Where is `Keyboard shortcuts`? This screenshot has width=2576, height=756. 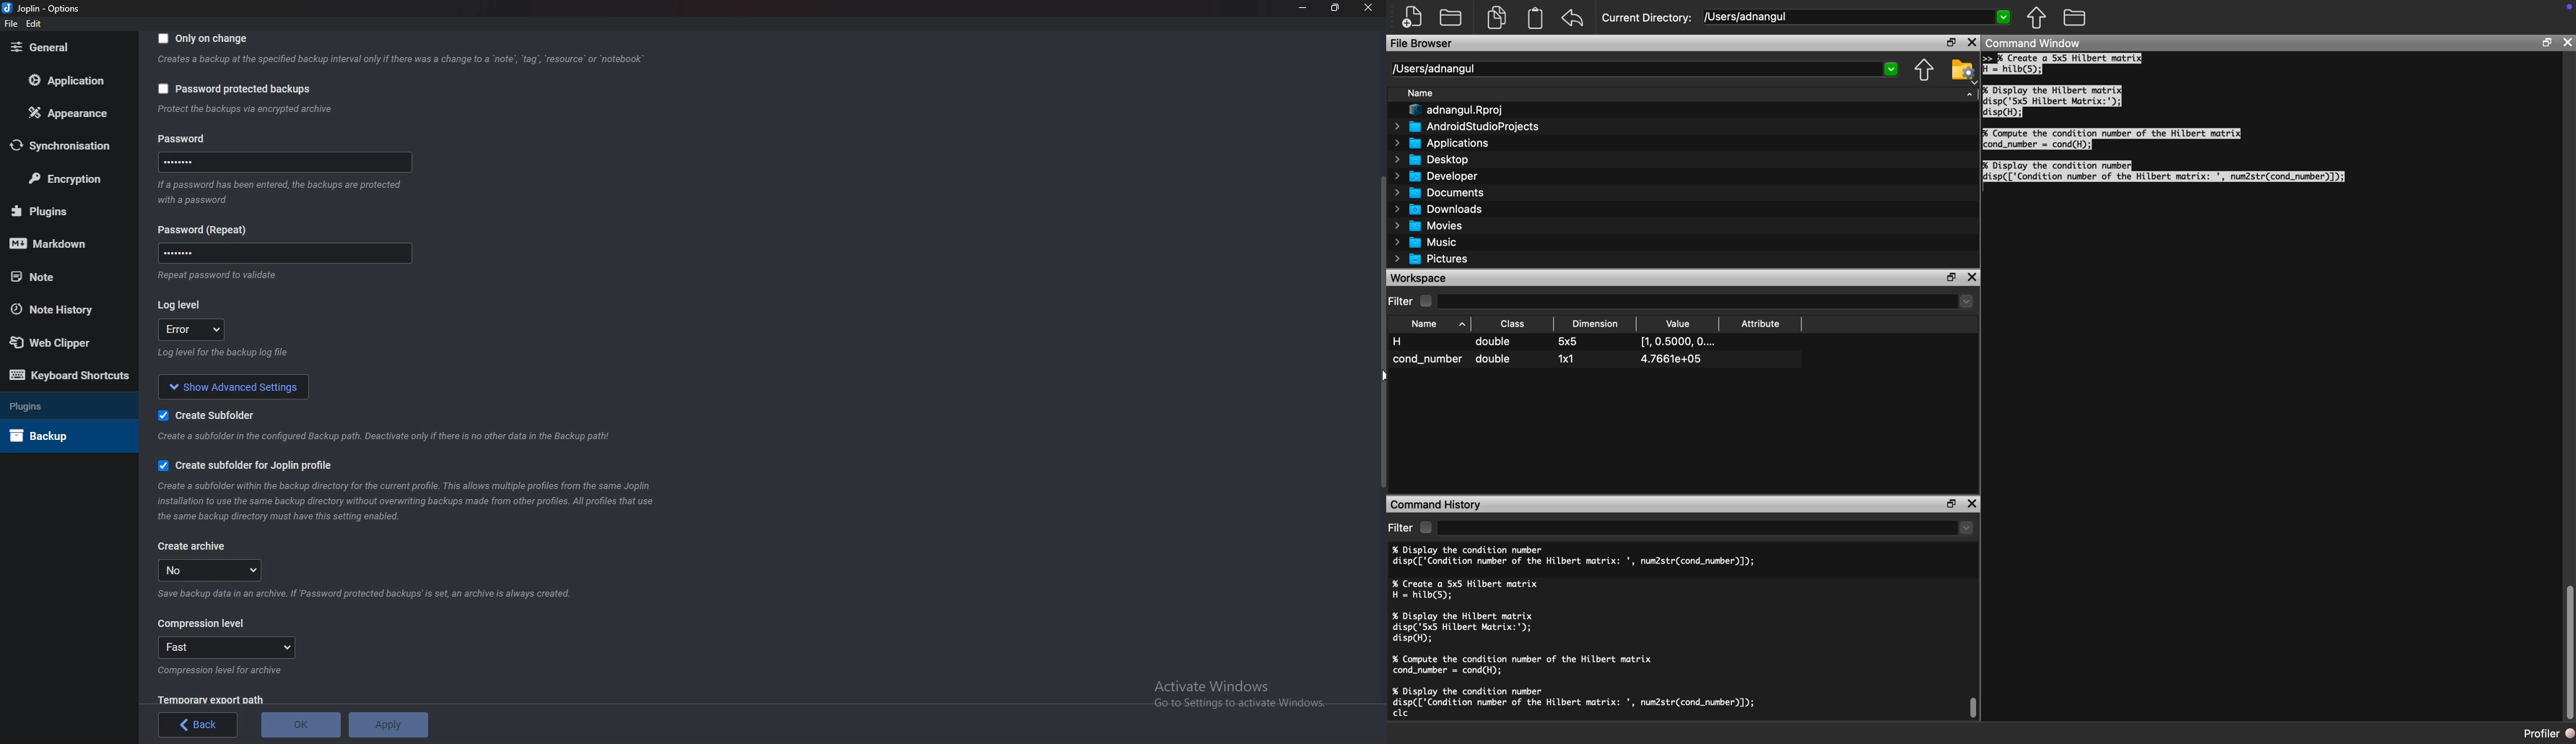
Keyboard shortcuts is located at coordinates (69, 374).